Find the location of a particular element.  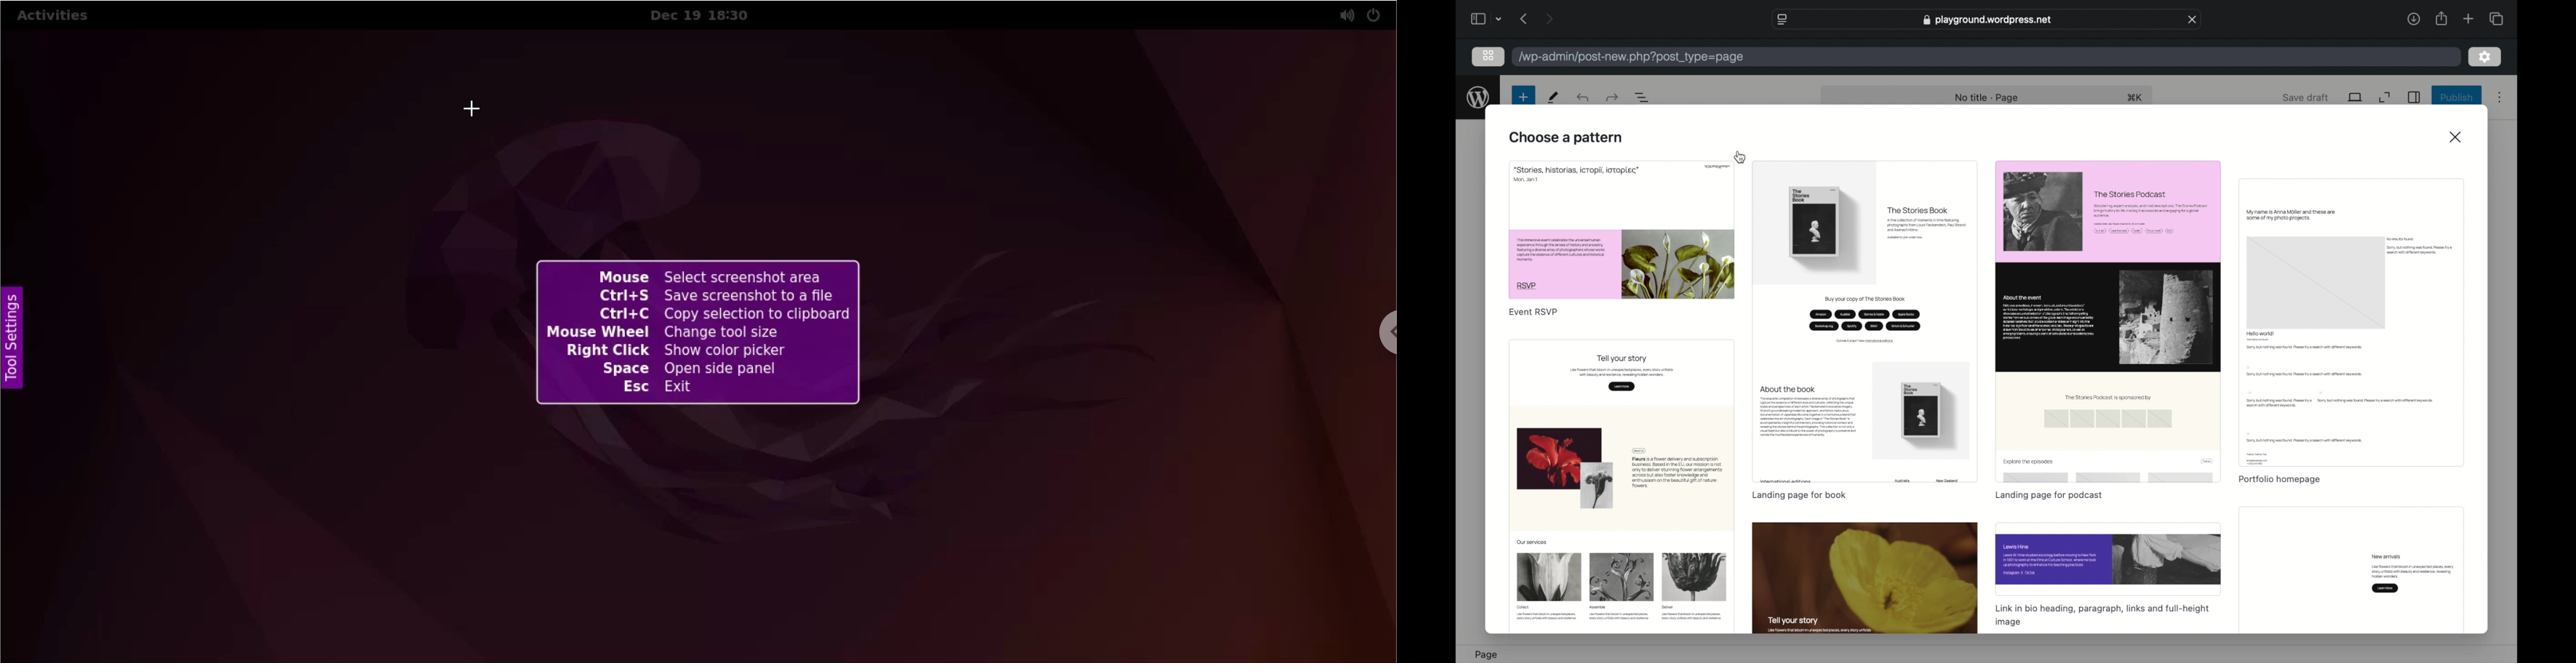

share is located at coordinates (2440, 18).